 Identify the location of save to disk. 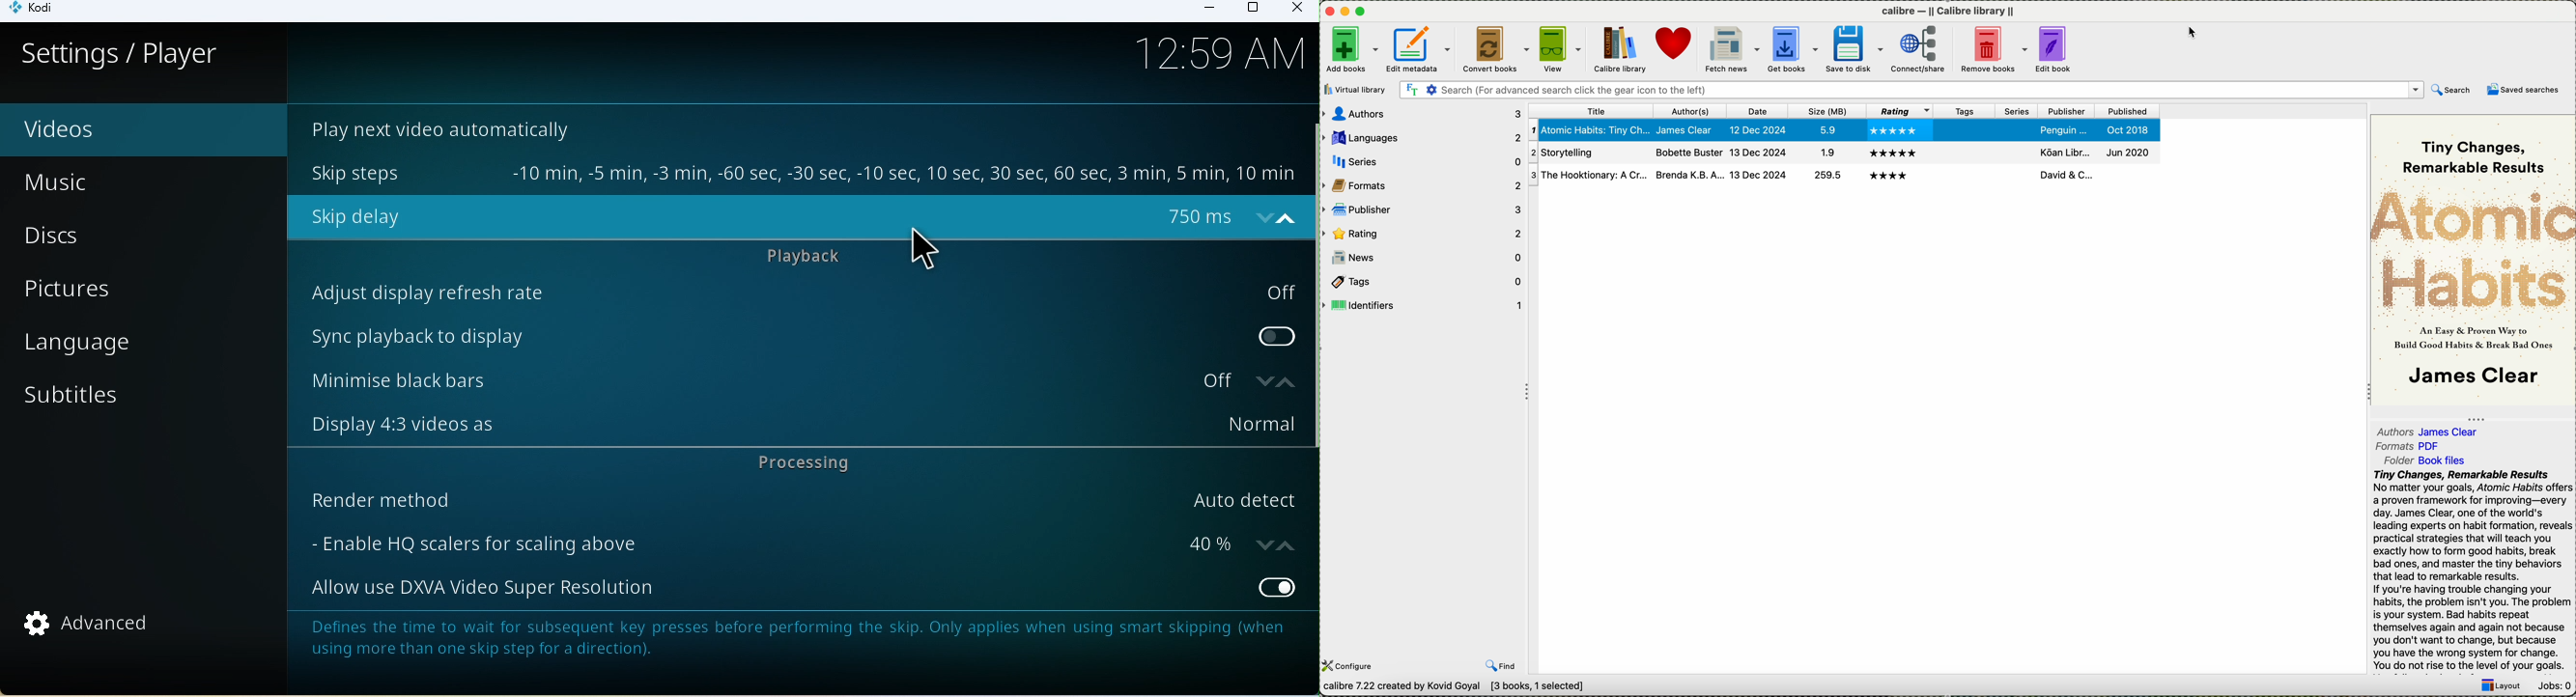
(1857, 48).